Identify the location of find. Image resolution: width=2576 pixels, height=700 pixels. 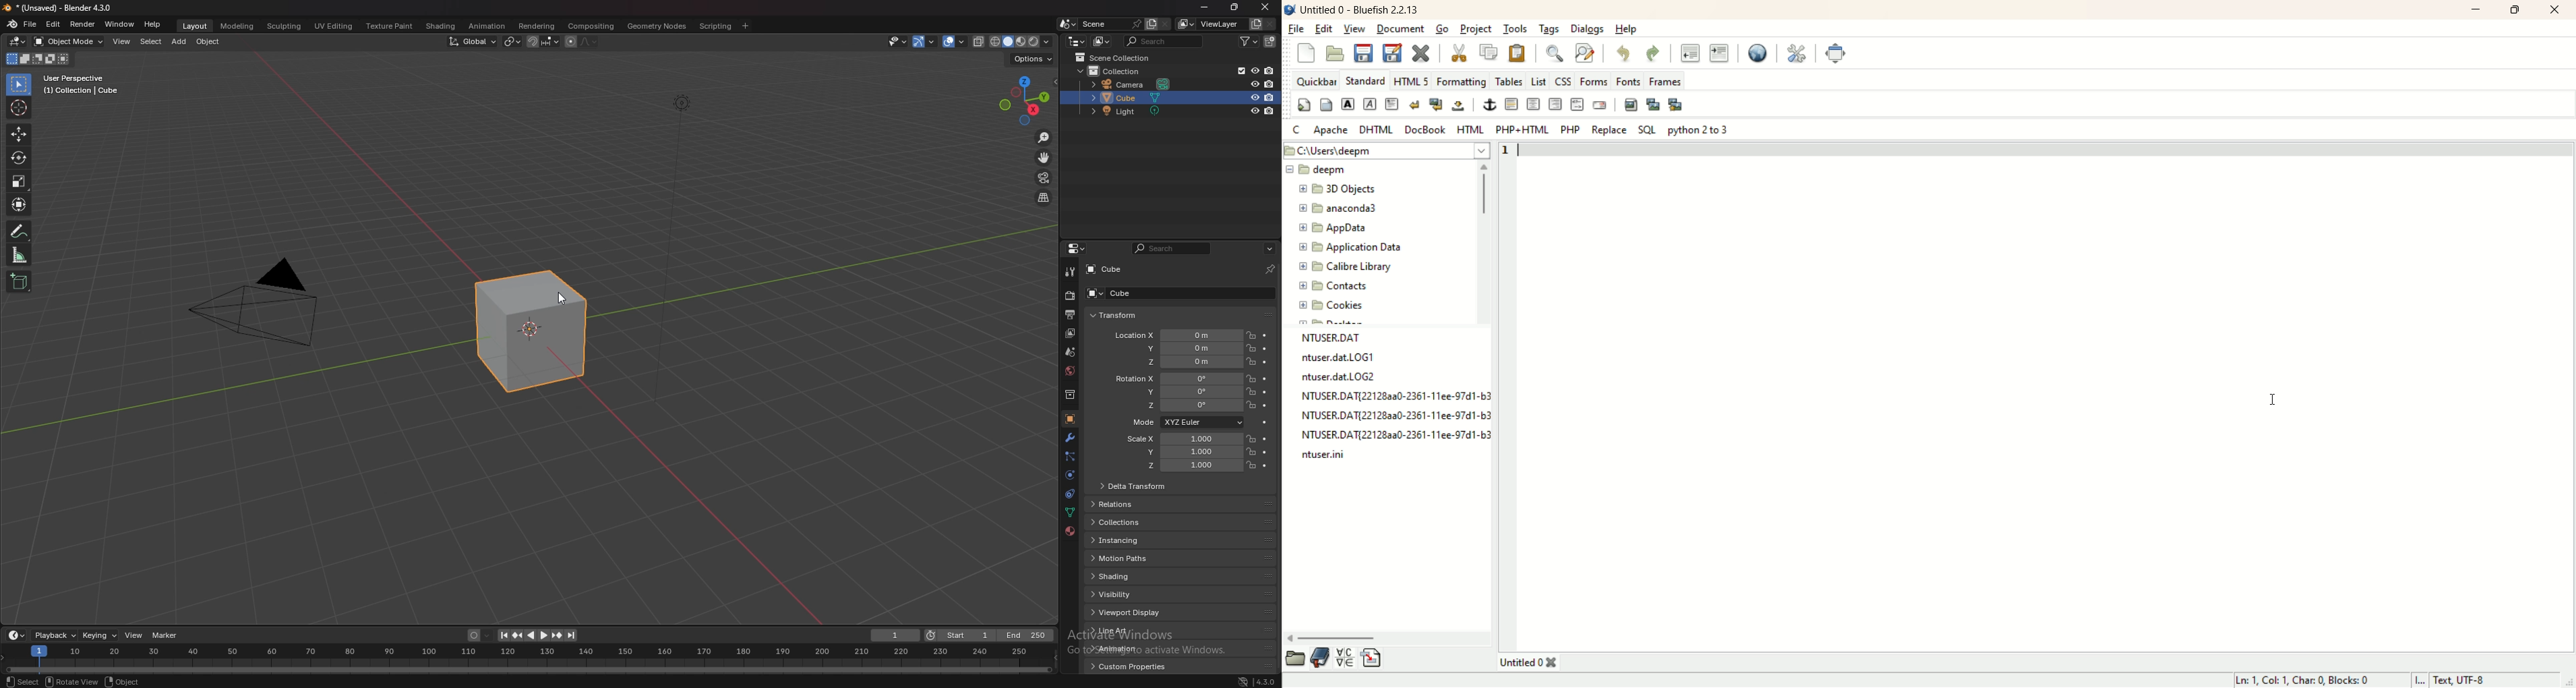
(1551, 55).